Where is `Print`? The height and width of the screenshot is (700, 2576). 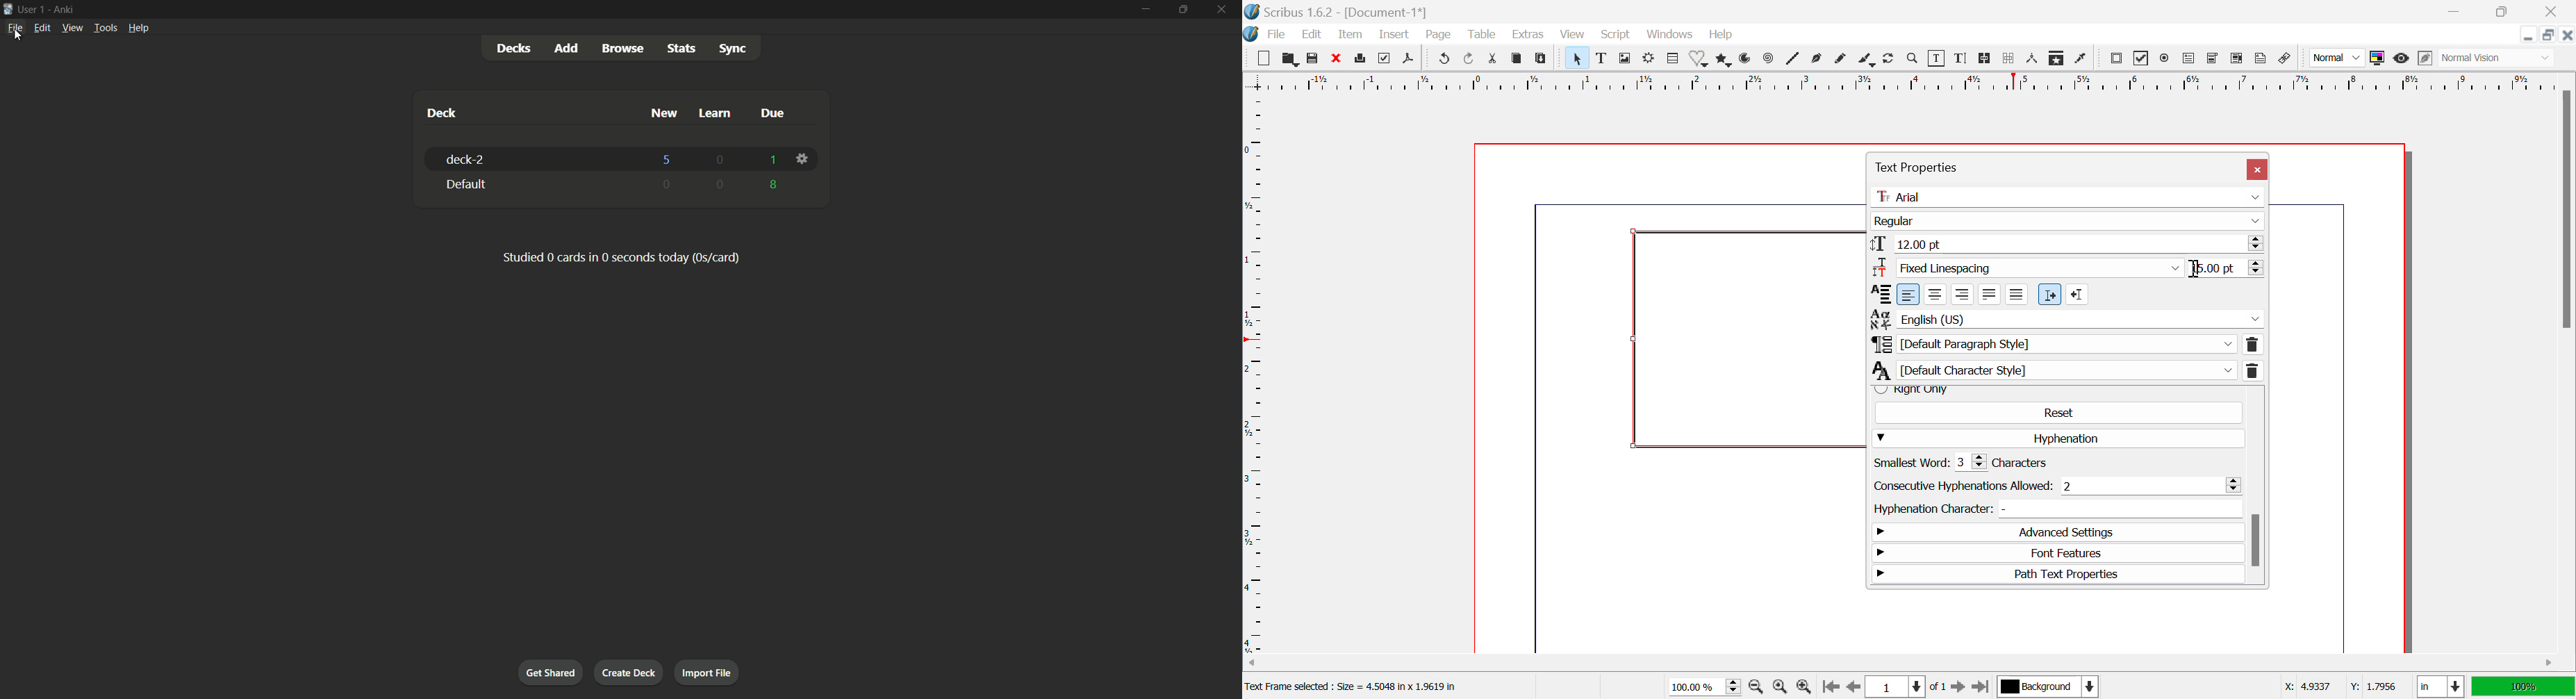
Print is located at coordinates (1360, 60).